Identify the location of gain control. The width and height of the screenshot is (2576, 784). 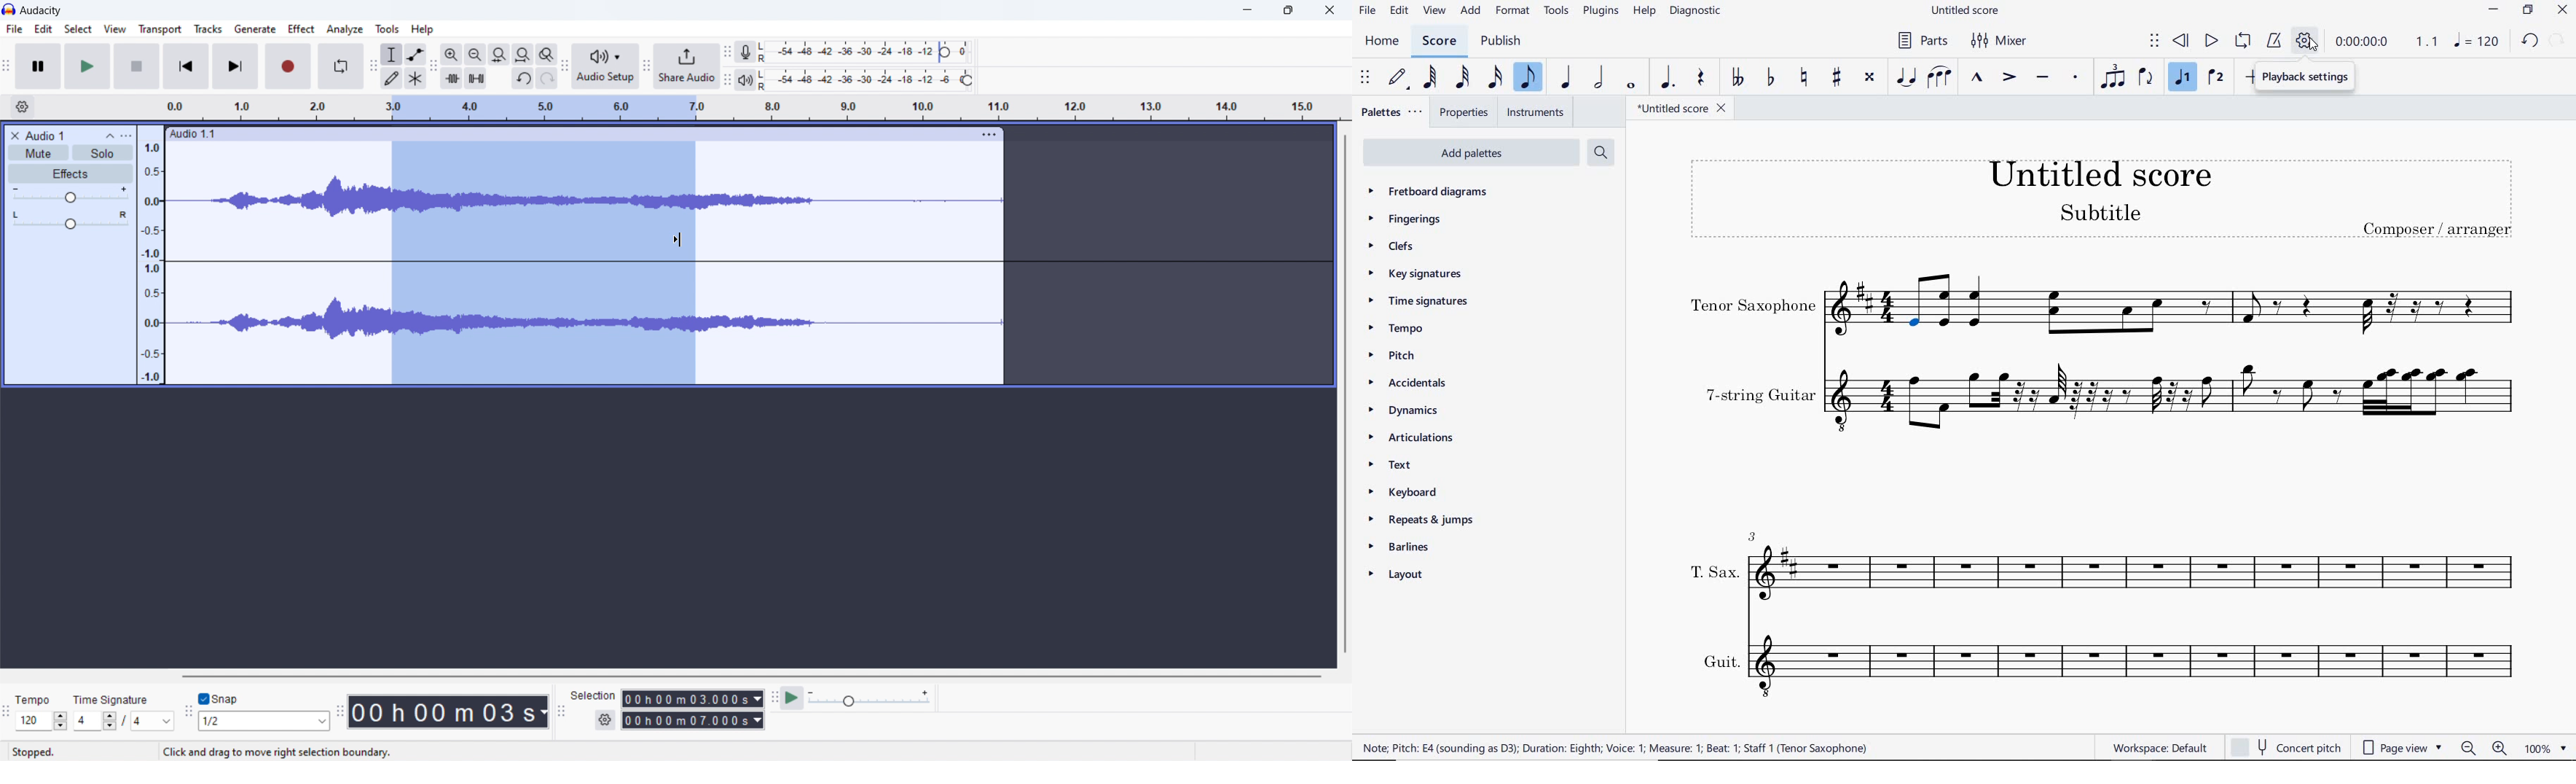
(70, 196).